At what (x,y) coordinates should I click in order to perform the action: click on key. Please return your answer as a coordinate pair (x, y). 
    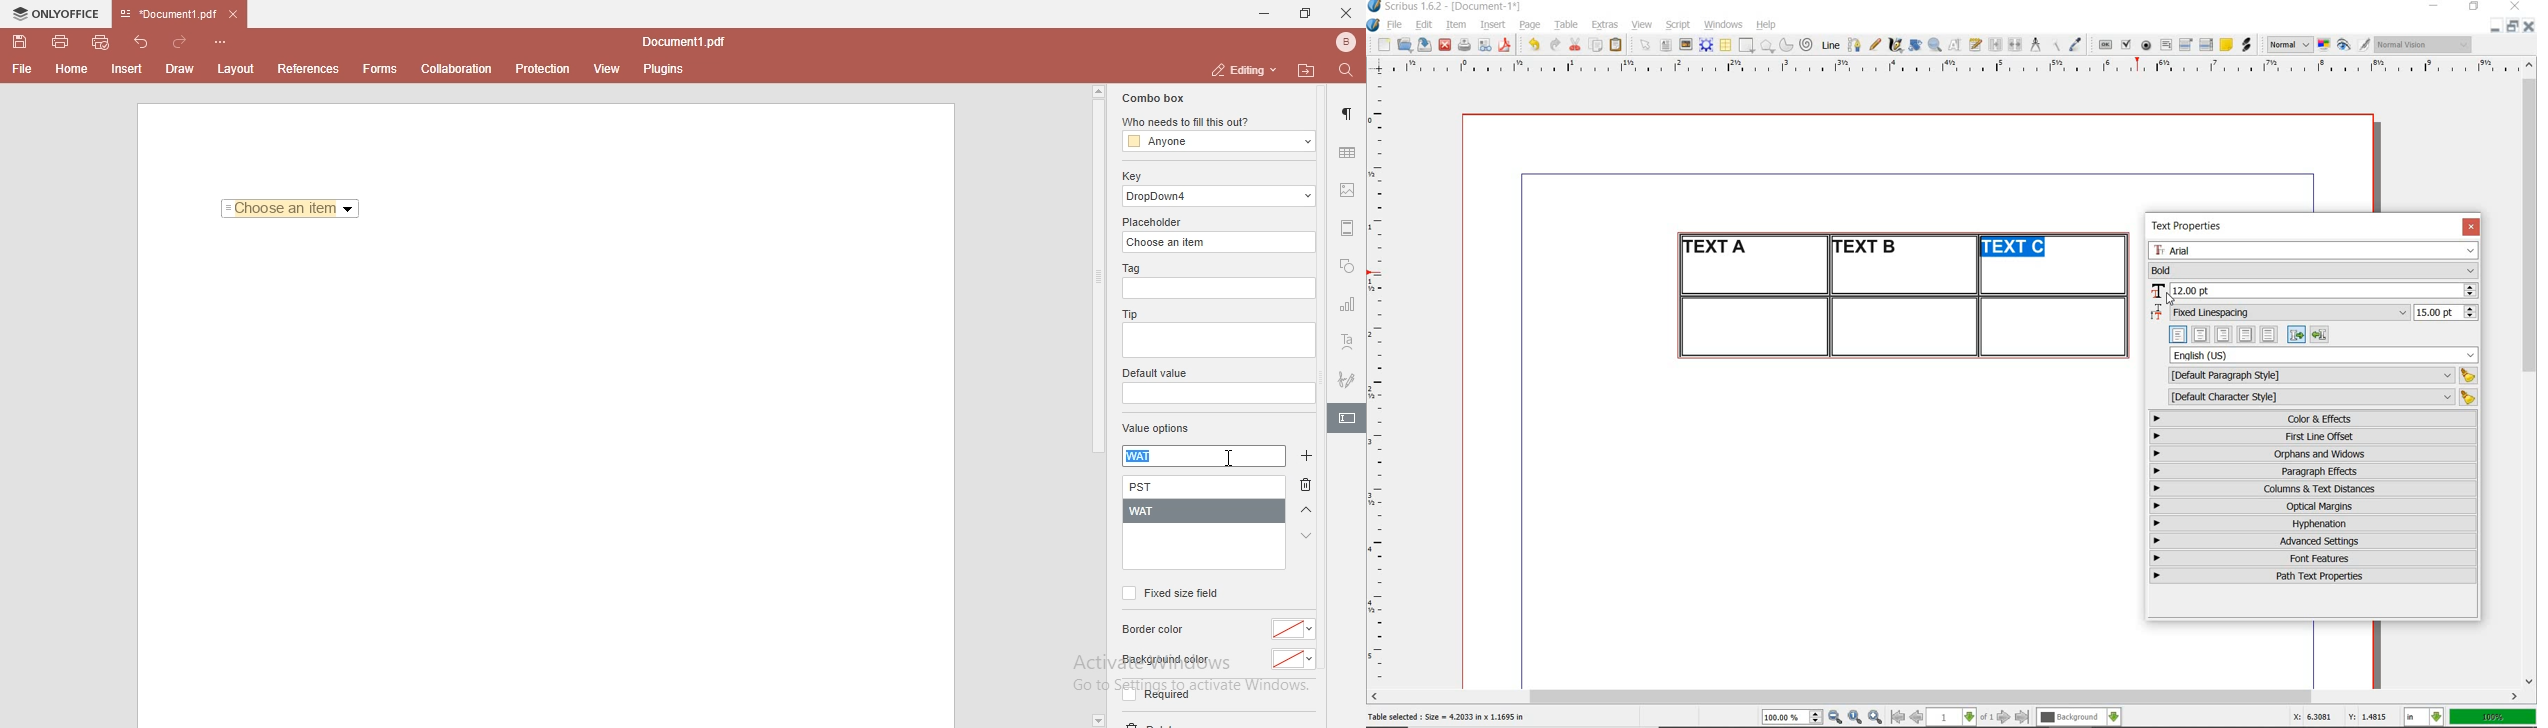
    Looking at the image, I should click on (1131, 176).